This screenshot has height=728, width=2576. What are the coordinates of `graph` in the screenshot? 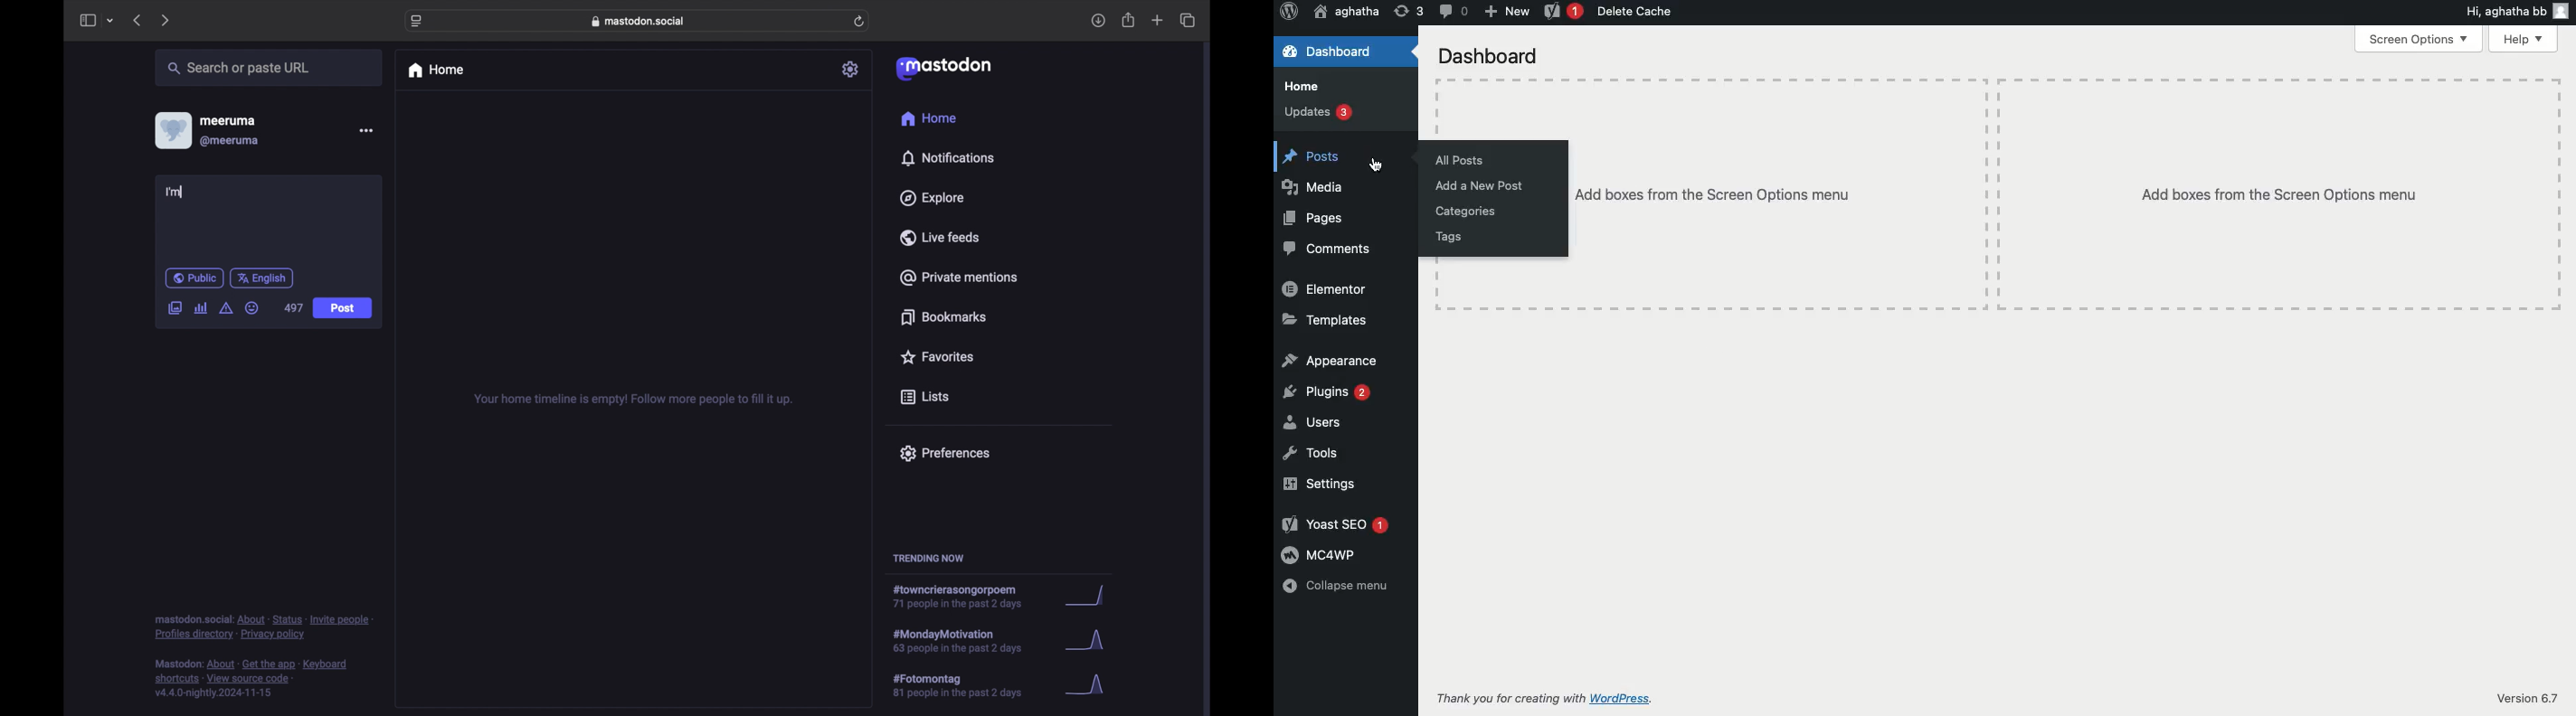 It's located at (1088, 642).